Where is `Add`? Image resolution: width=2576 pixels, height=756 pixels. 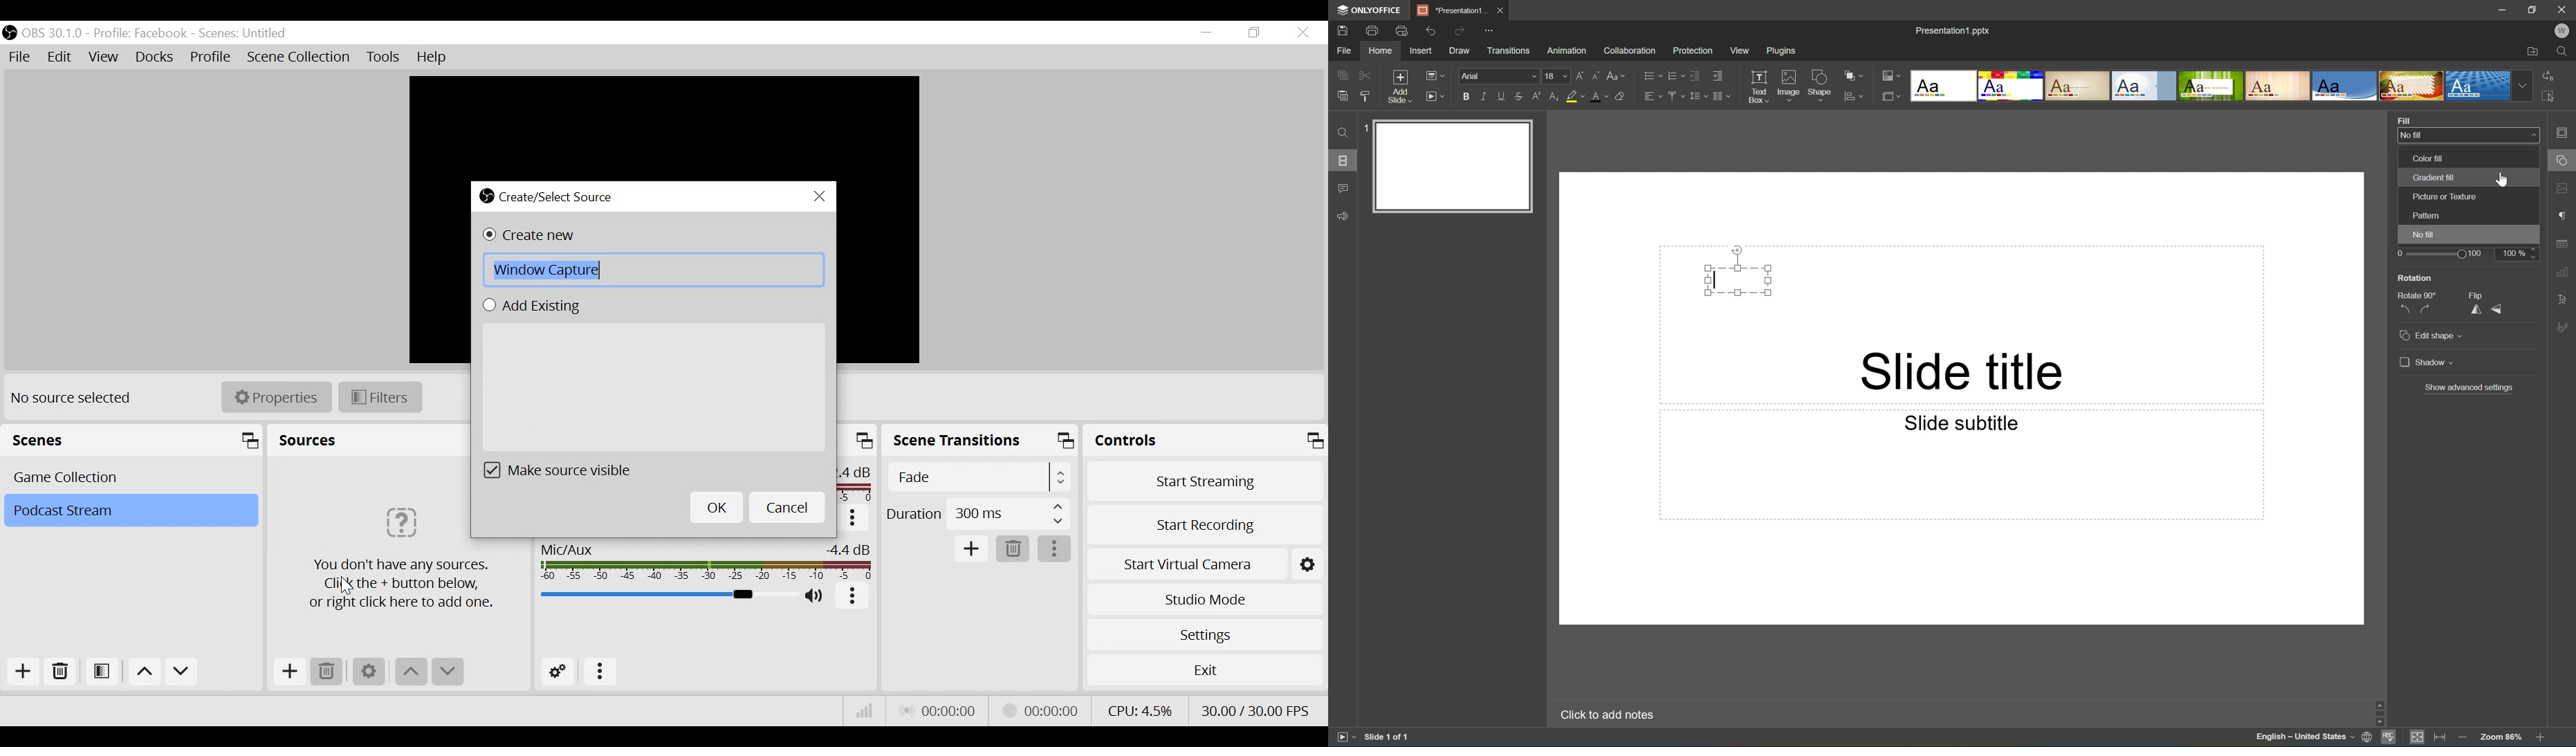
Add is located at coordinates (22, 671).